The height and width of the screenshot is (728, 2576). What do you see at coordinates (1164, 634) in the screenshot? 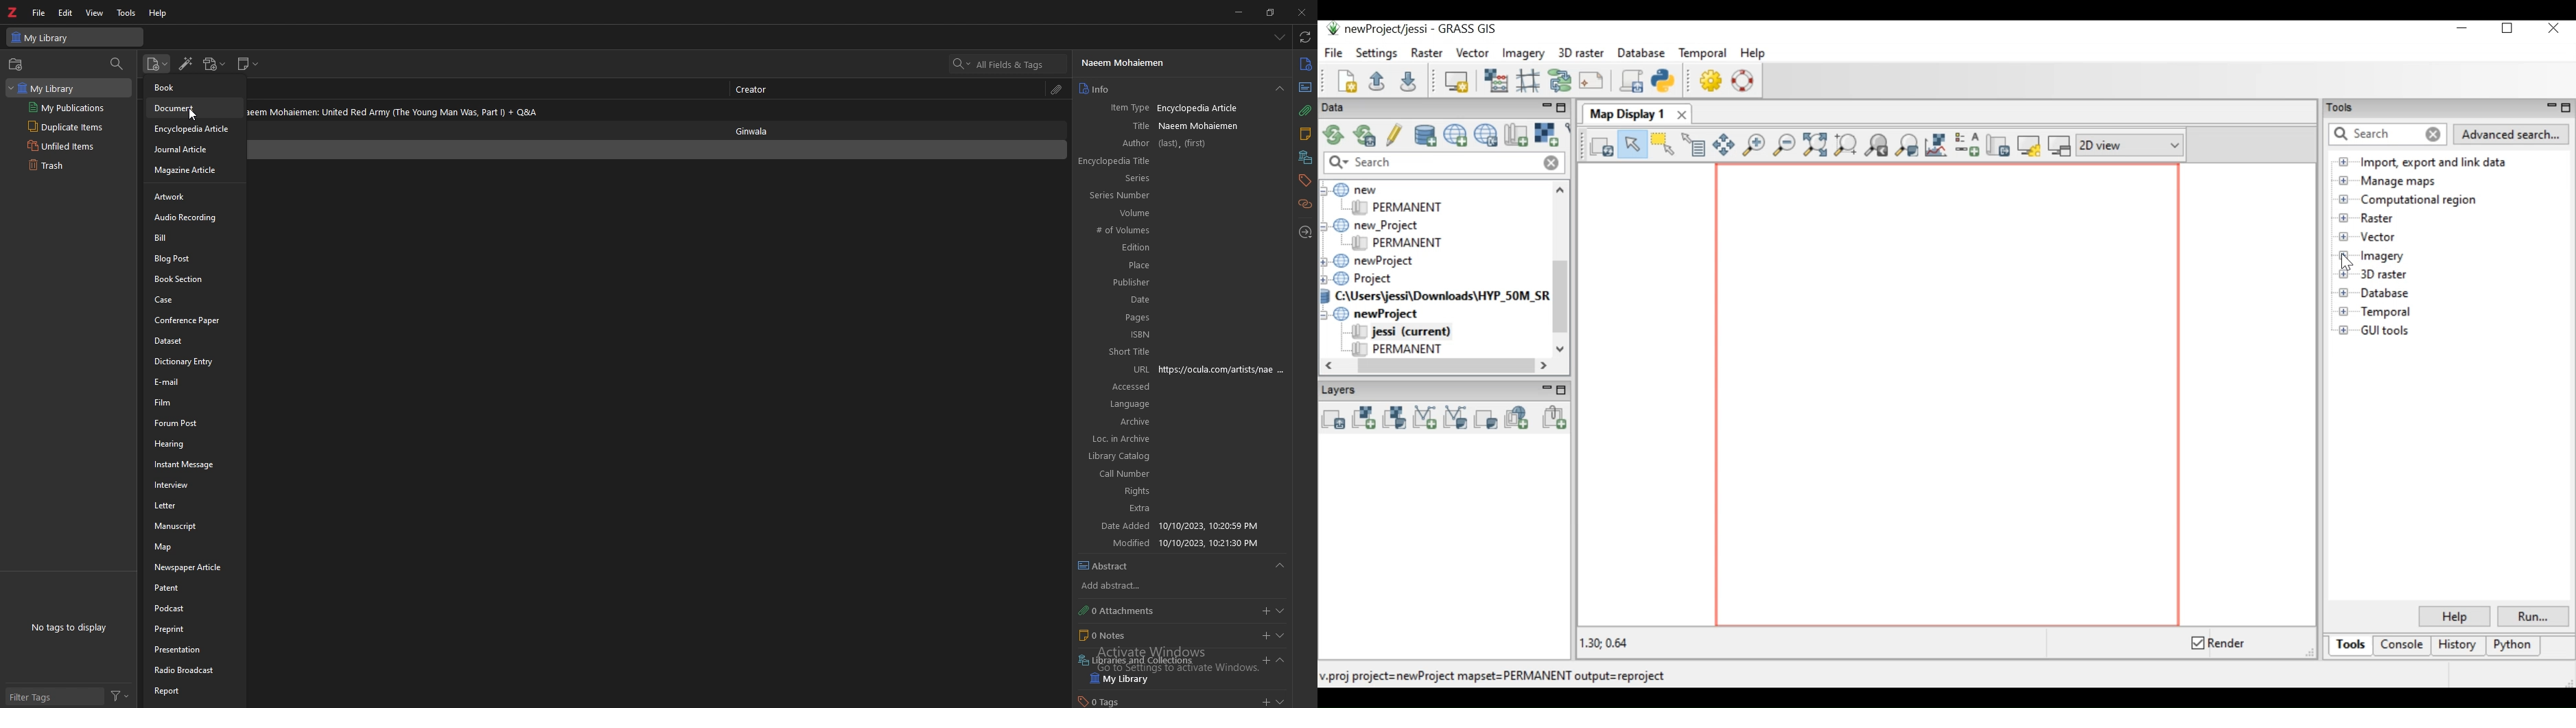
I see `notes` at bounding box center [1164, 634].